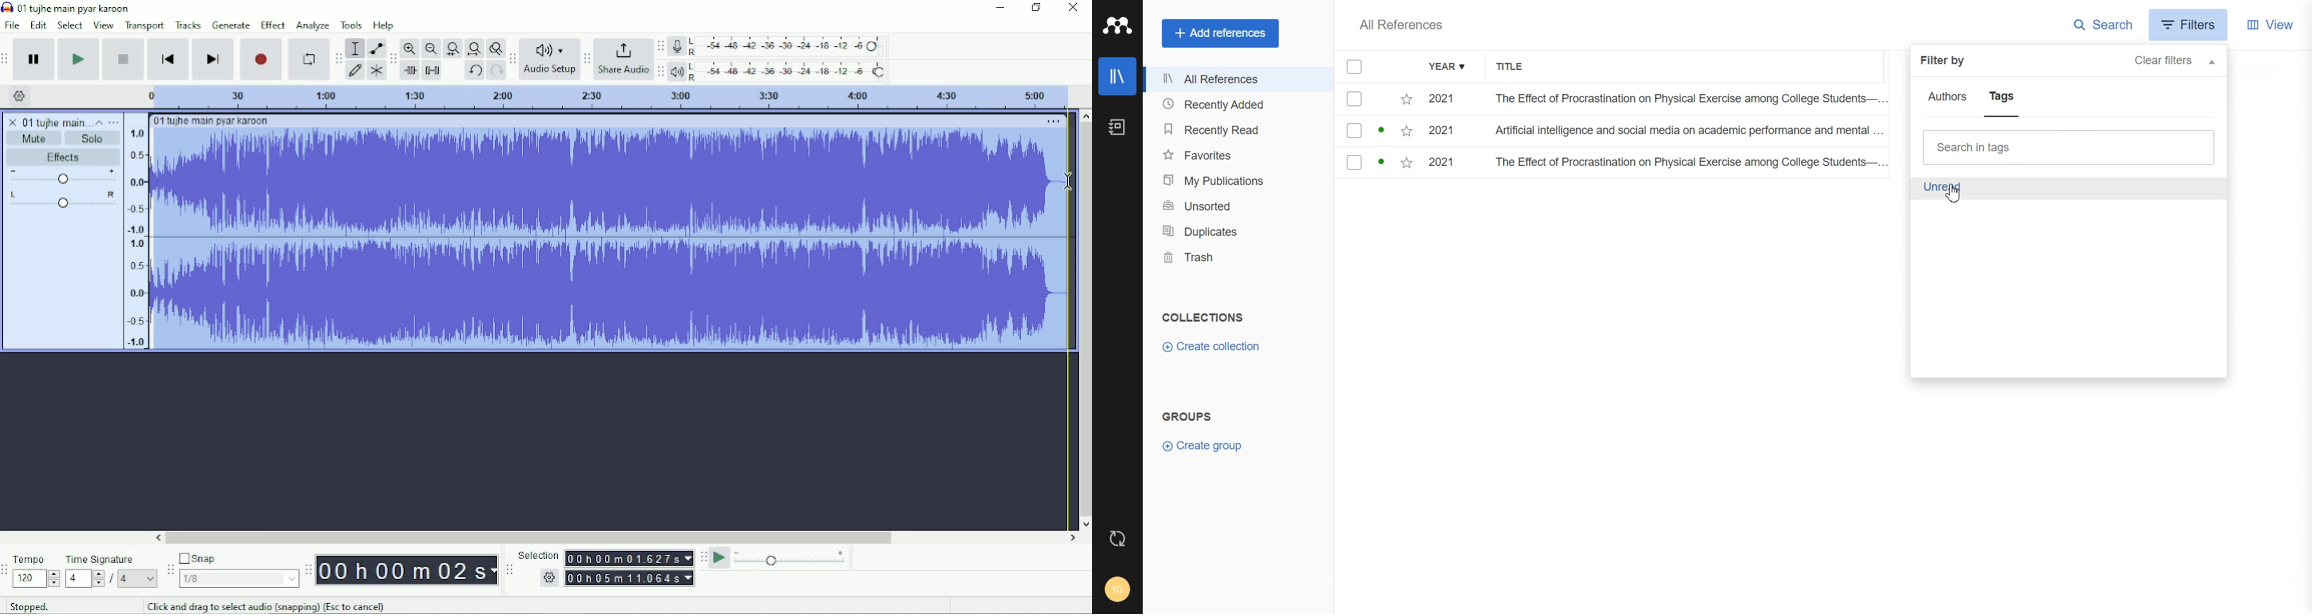 This screenshot has height=616, width=2324. What do you see at coordinates (1355, 67) in the screenshot?
I see `Checkmarks` at bounding box center [1355, 67].